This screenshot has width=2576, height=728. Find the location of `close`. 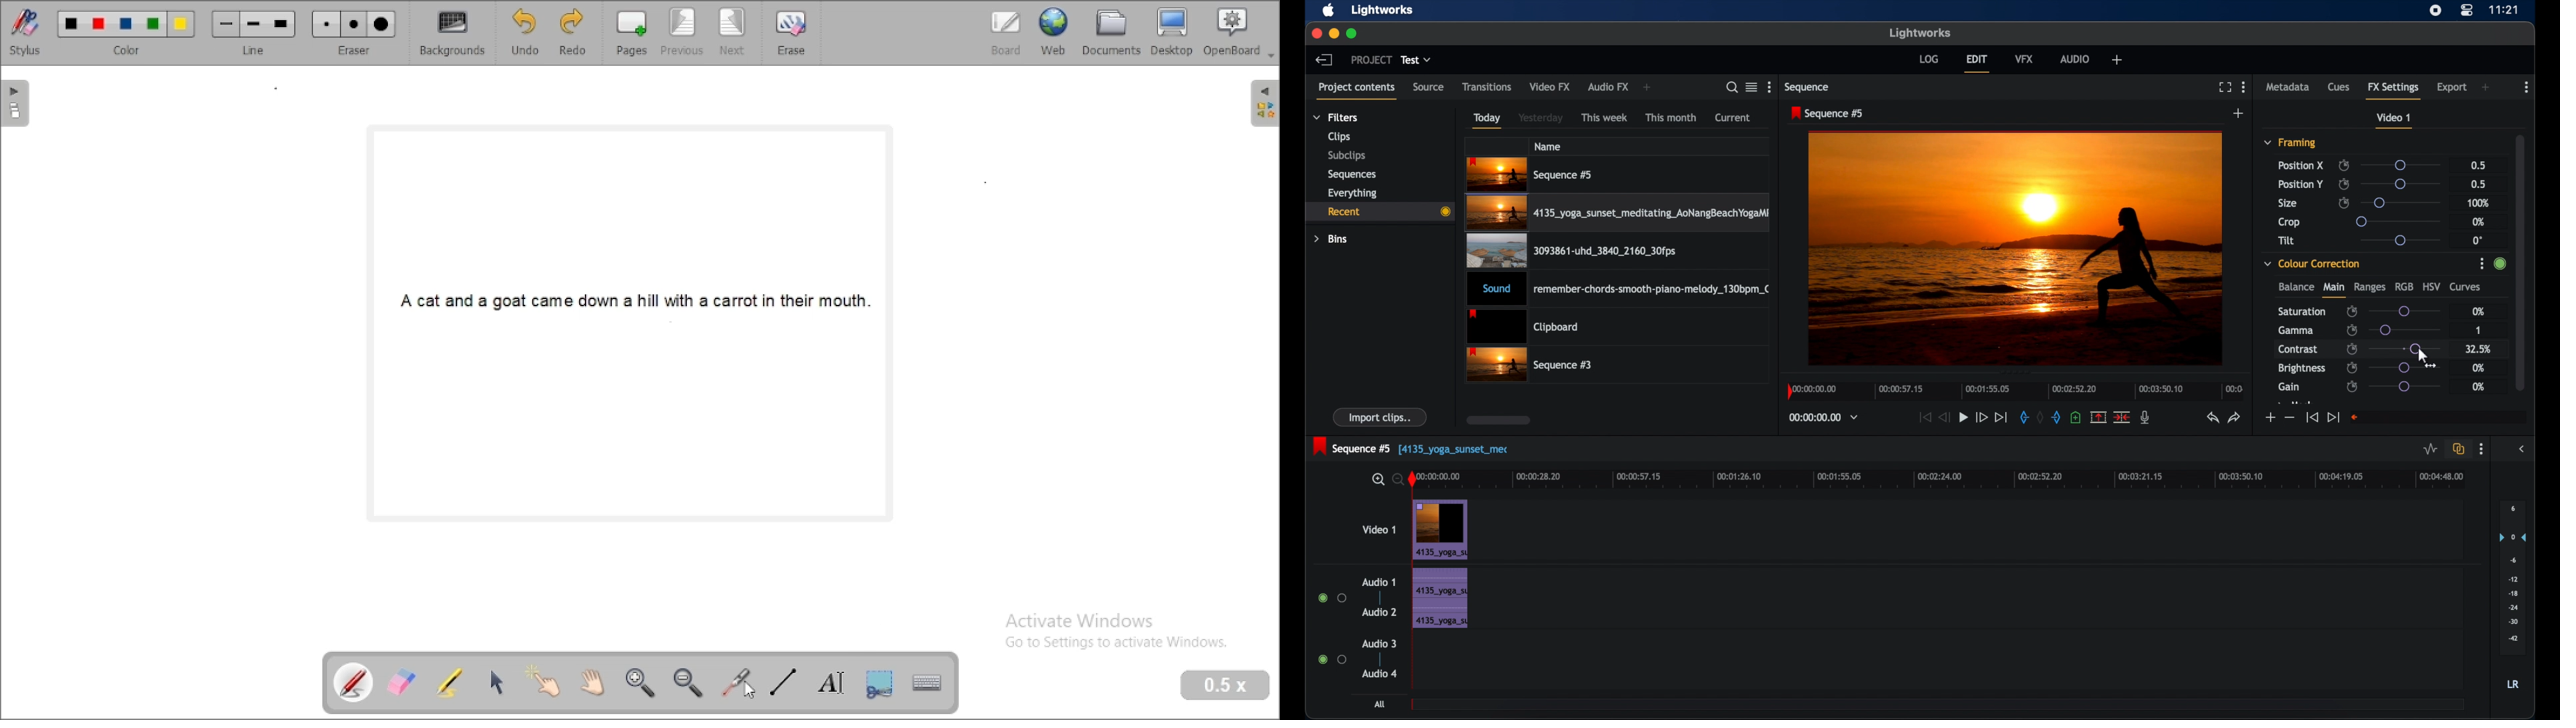

close is located at coordinates (1315, 33).